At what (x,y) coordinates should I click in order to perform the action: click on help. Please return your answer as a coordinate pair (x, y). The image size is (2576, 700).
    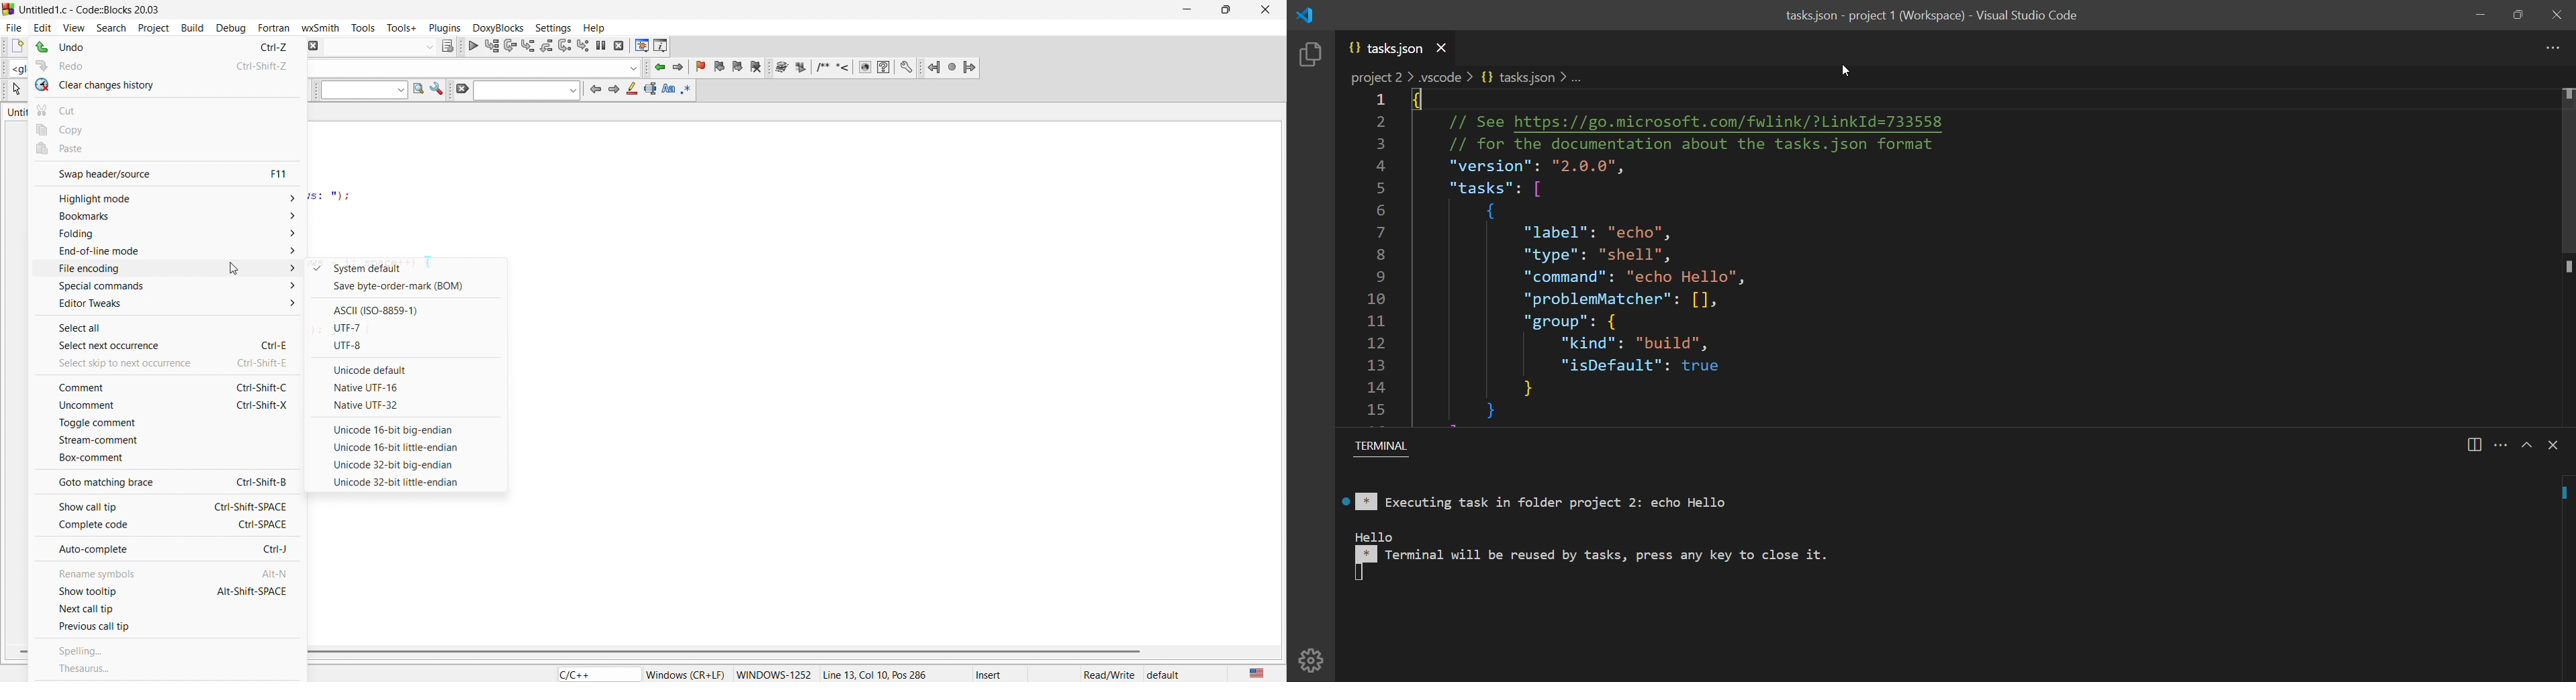
    Looking at the image, I should click on (594, 27).